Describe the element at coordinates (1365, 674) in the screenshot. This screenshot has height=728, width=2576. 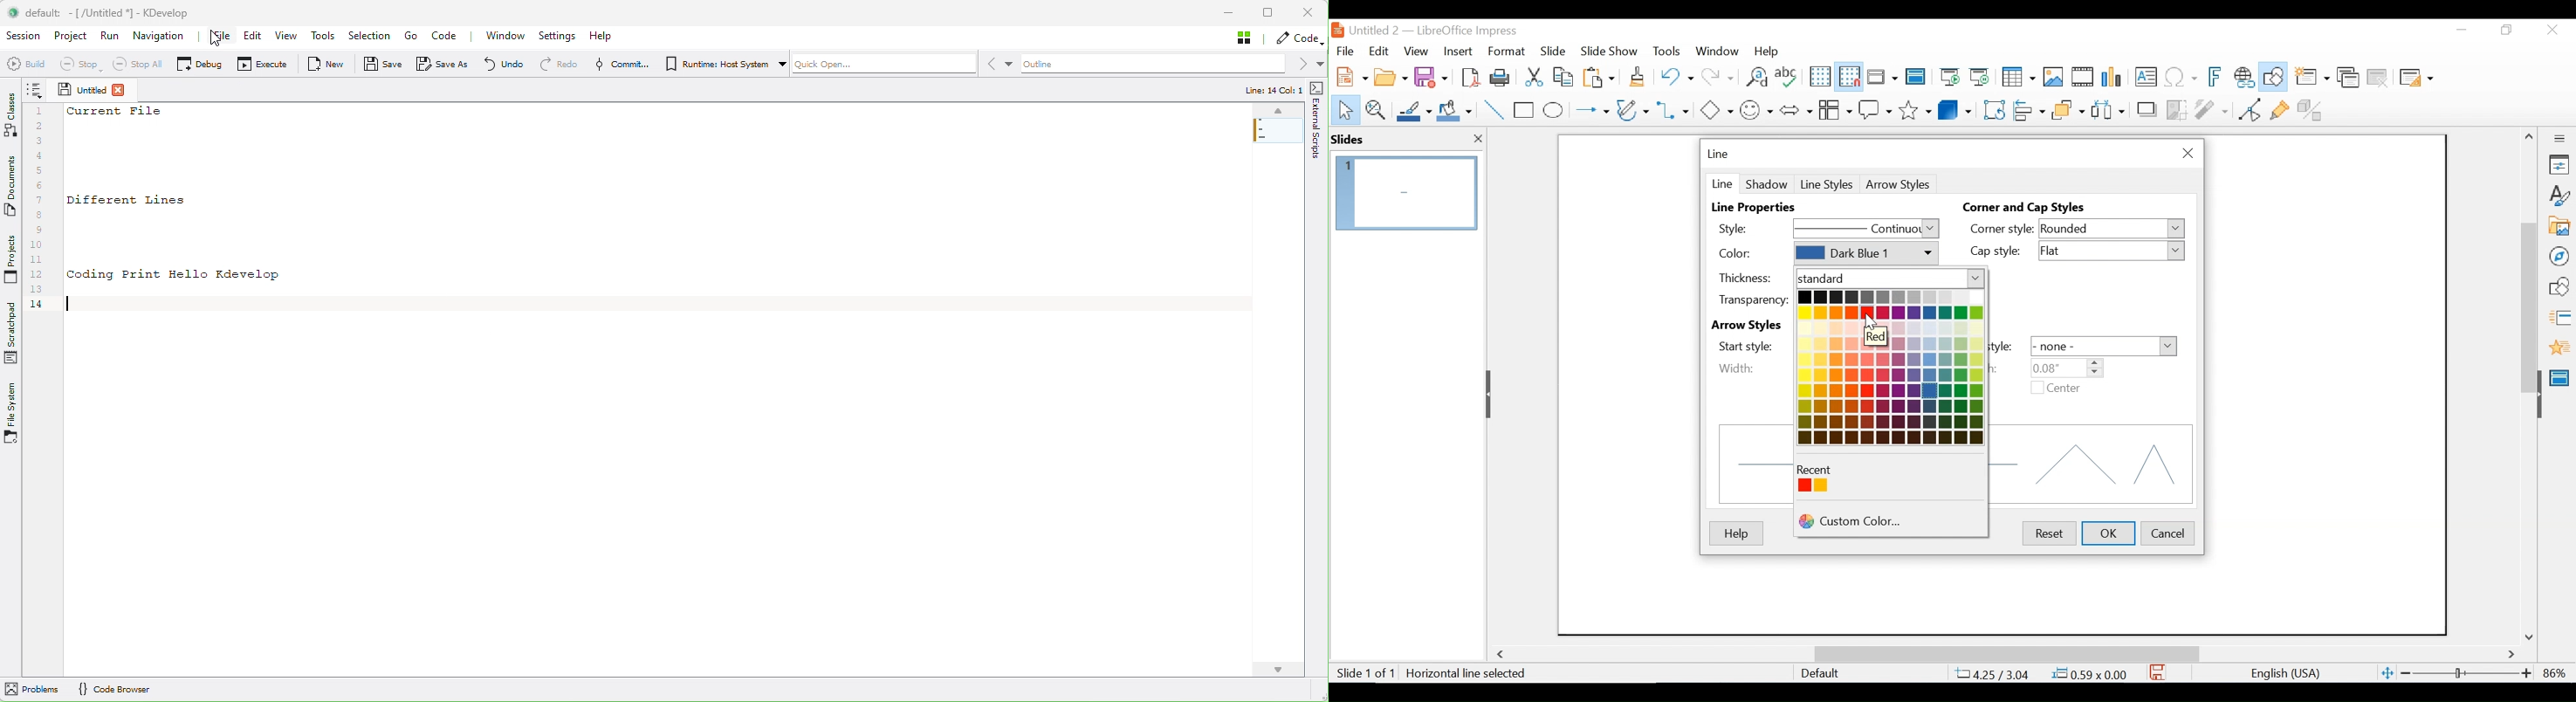
I see `Slide 1 of 1` at that location.